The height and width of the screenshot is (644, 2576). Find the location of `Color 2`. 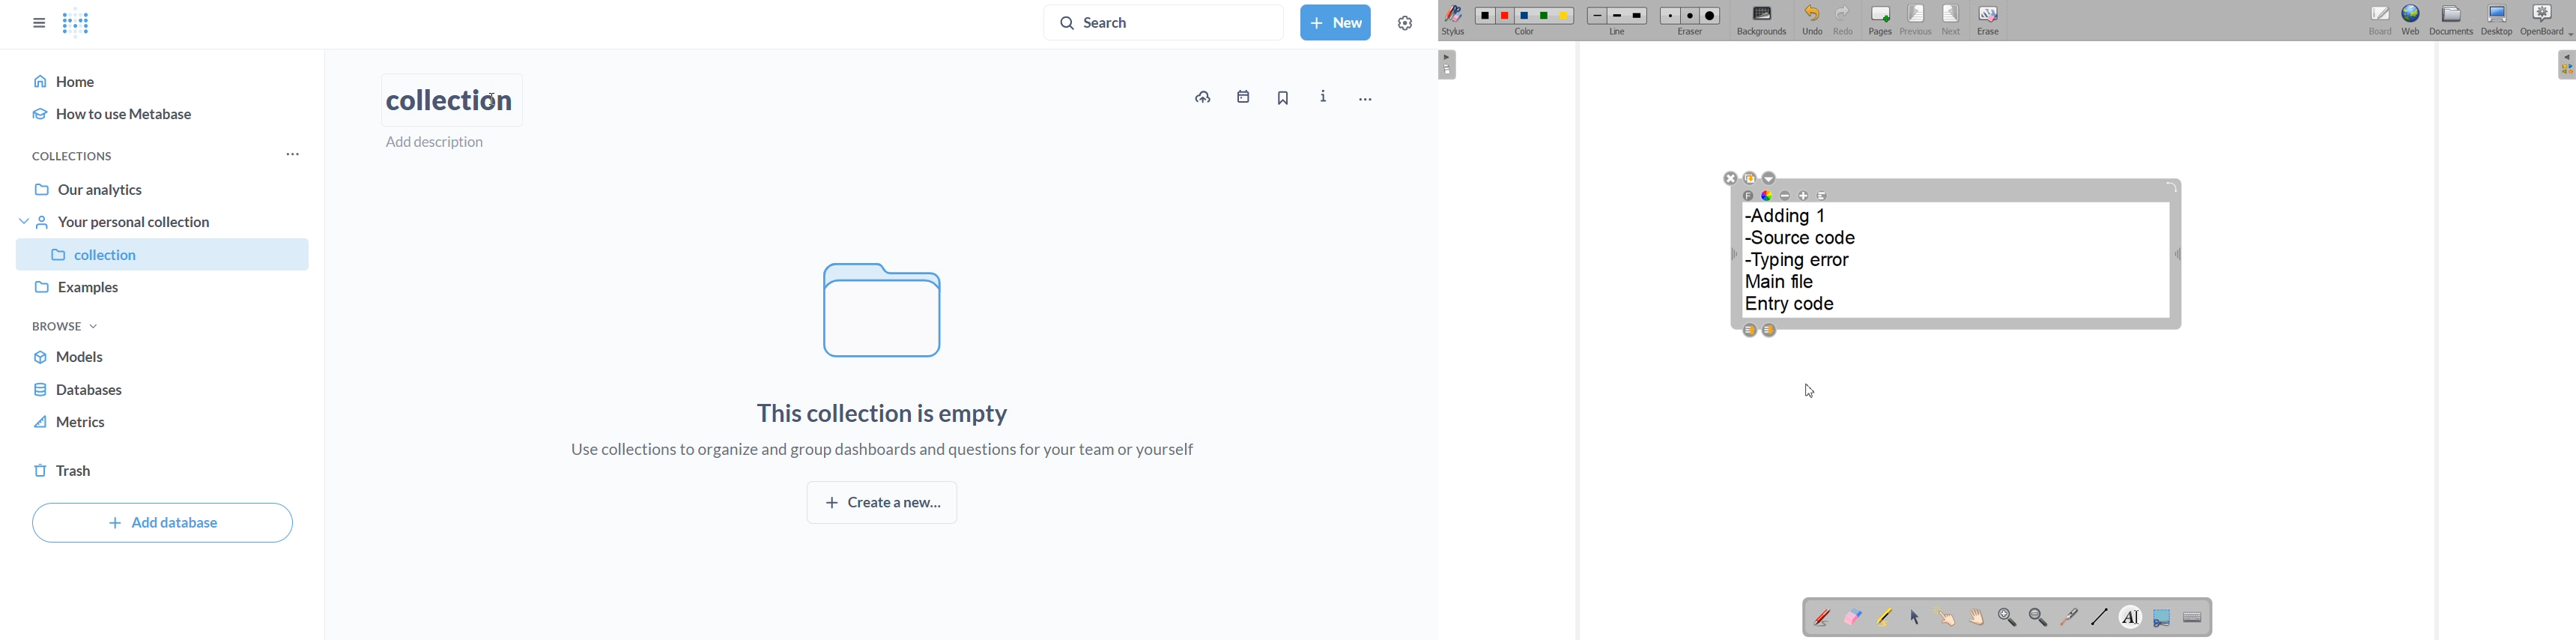

Color 2 is located at coordinates (1506, 16).